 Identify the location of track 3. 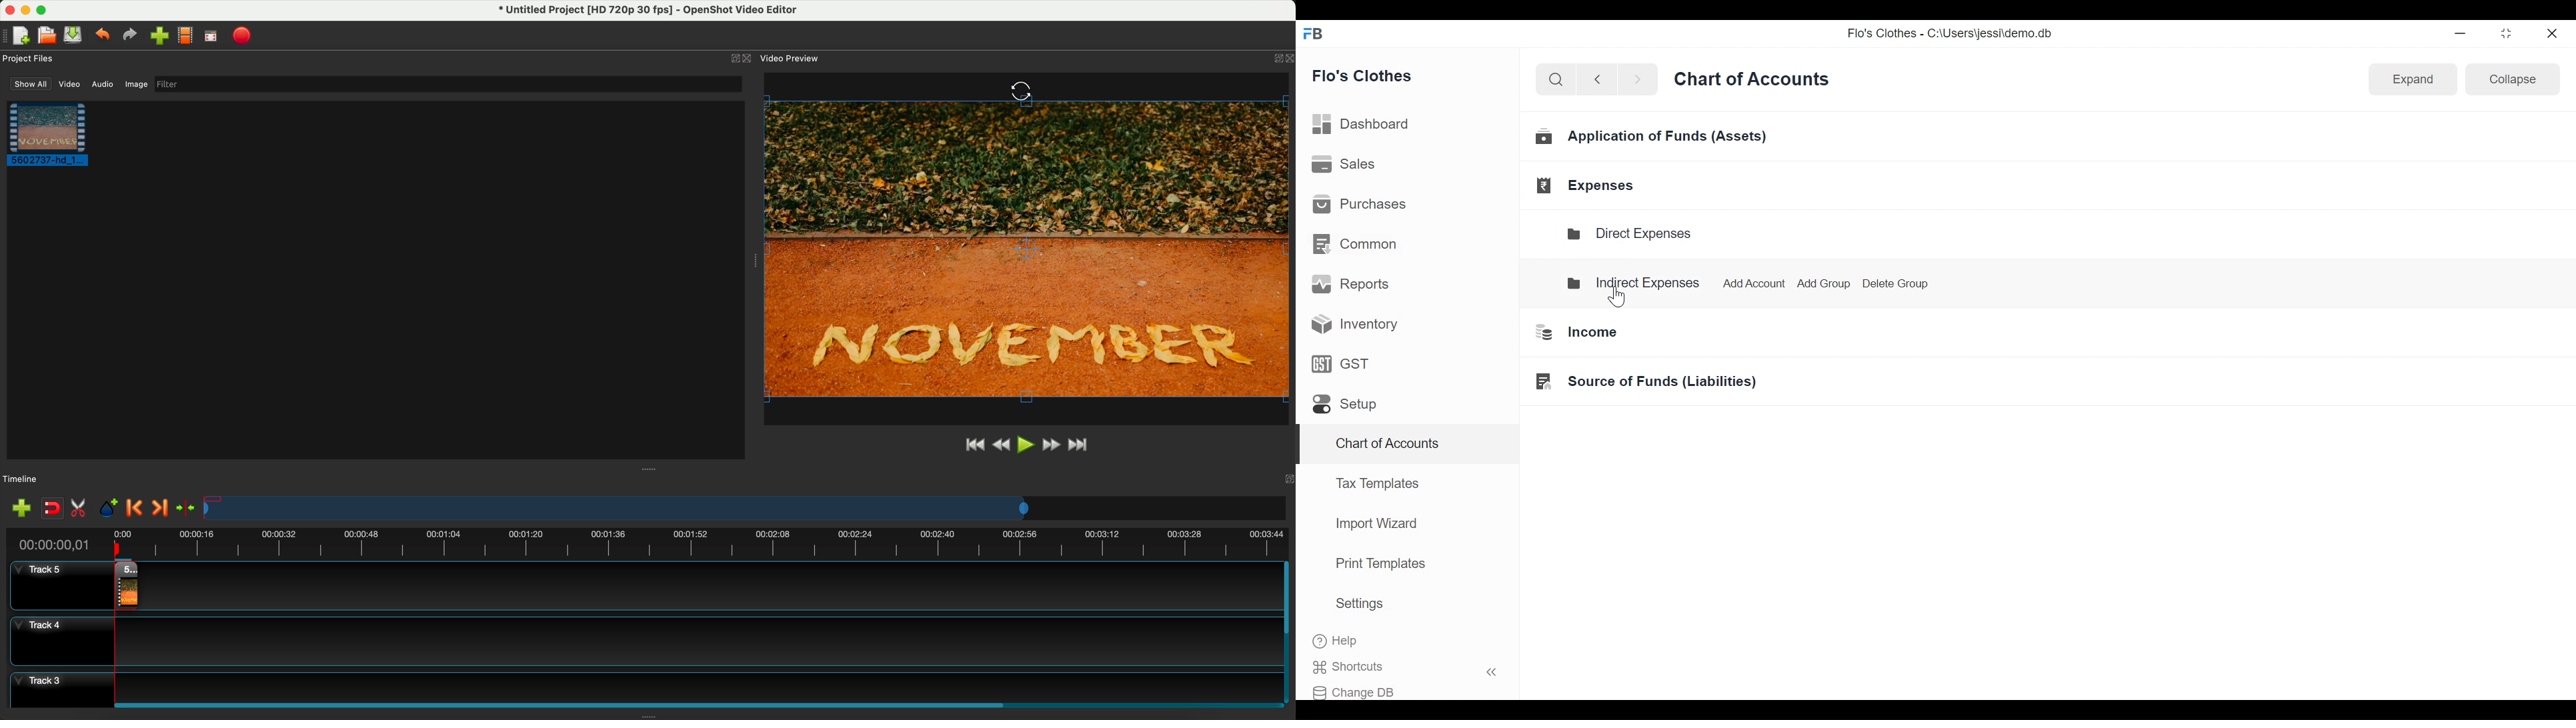
(642, 685).